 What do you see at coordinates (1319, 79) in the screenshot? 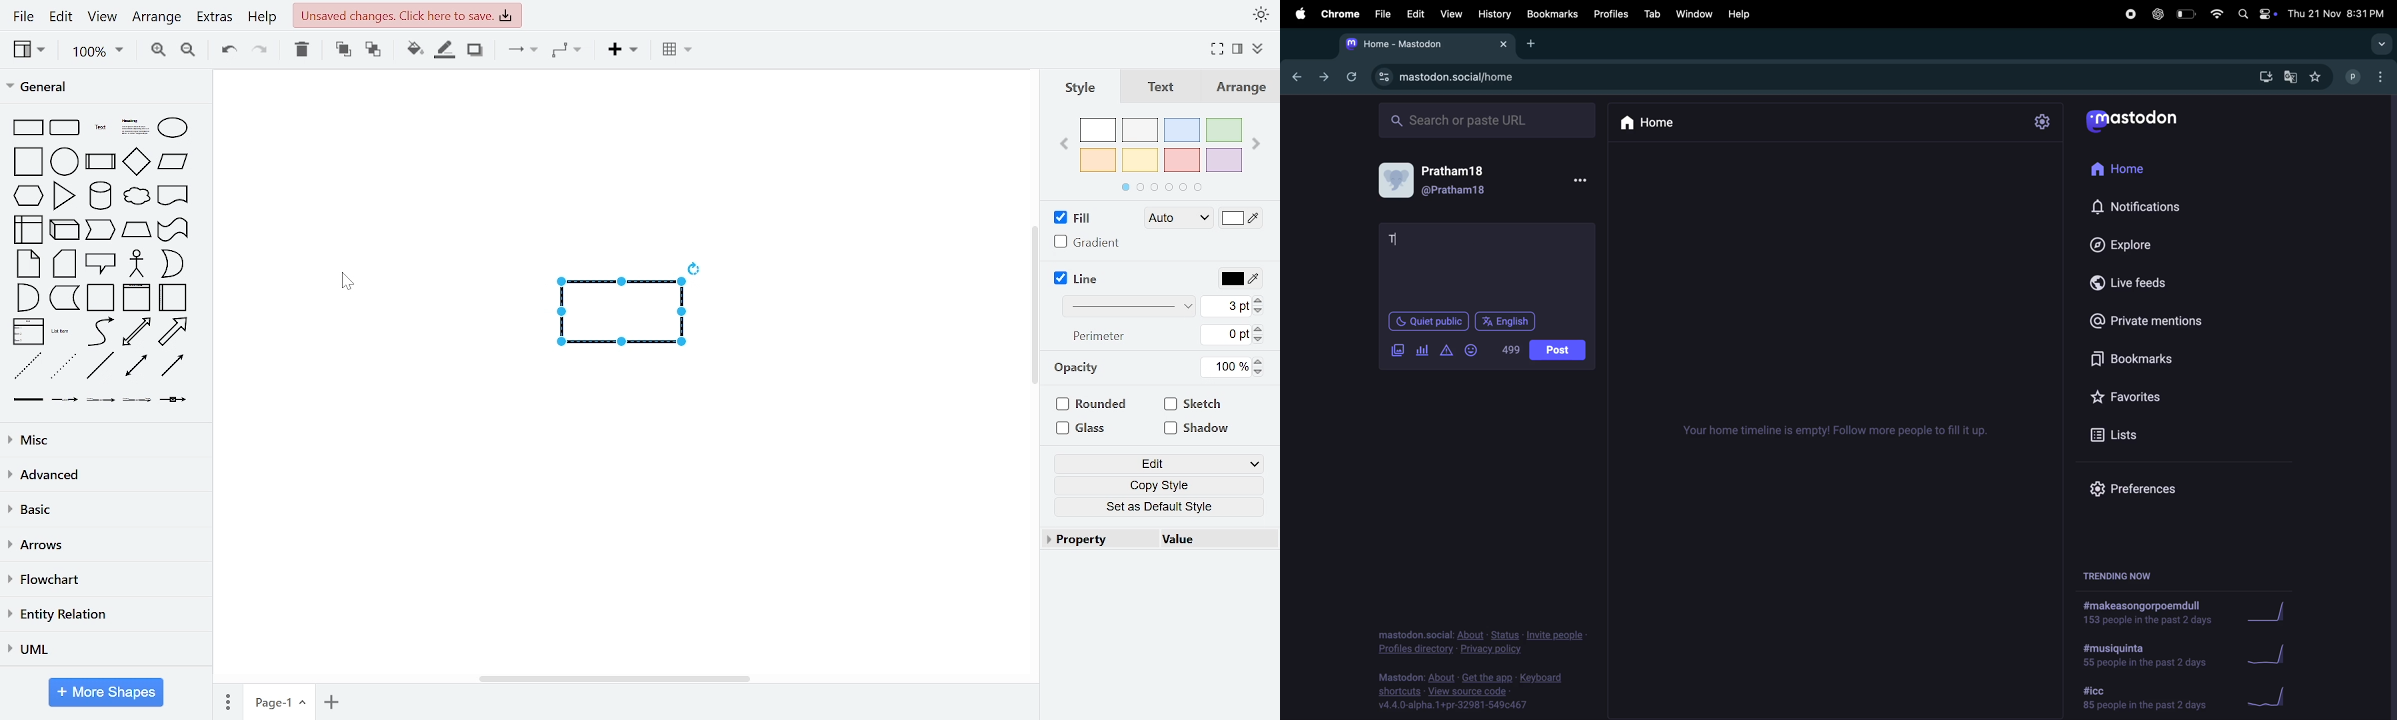
I see `forward` at bounding box center [1319, 79].